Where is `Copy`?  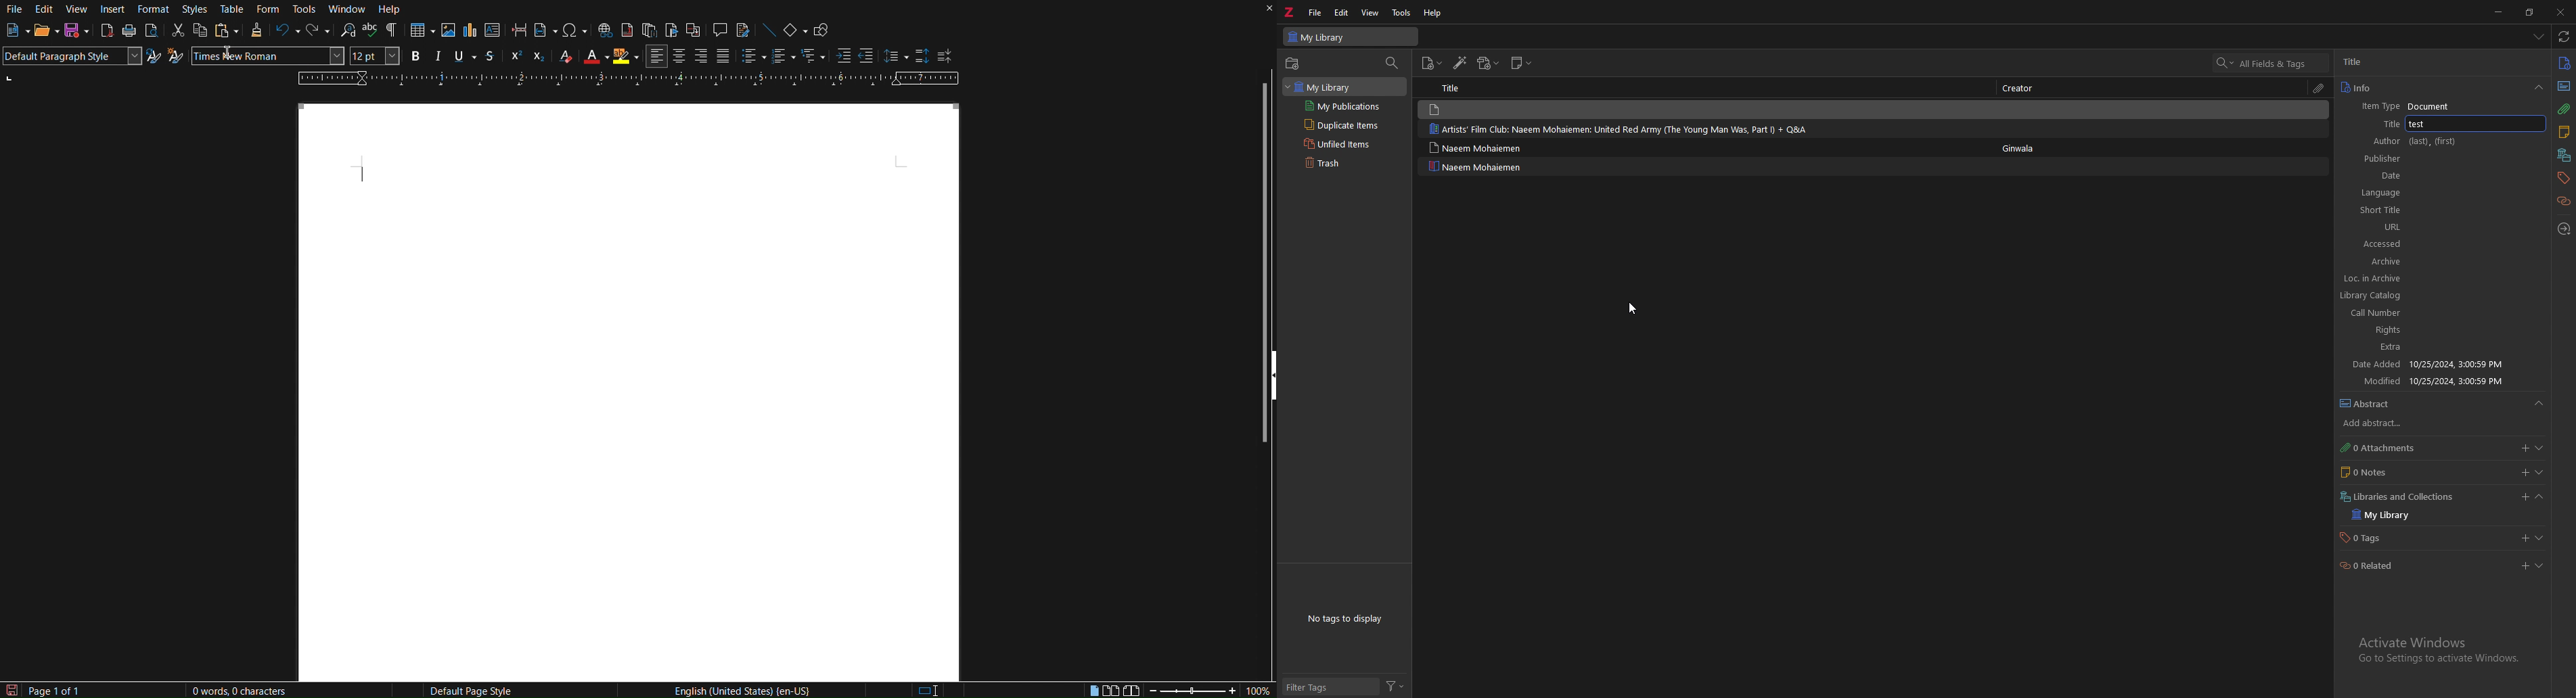
Copy is located at coordinates (200, 32).